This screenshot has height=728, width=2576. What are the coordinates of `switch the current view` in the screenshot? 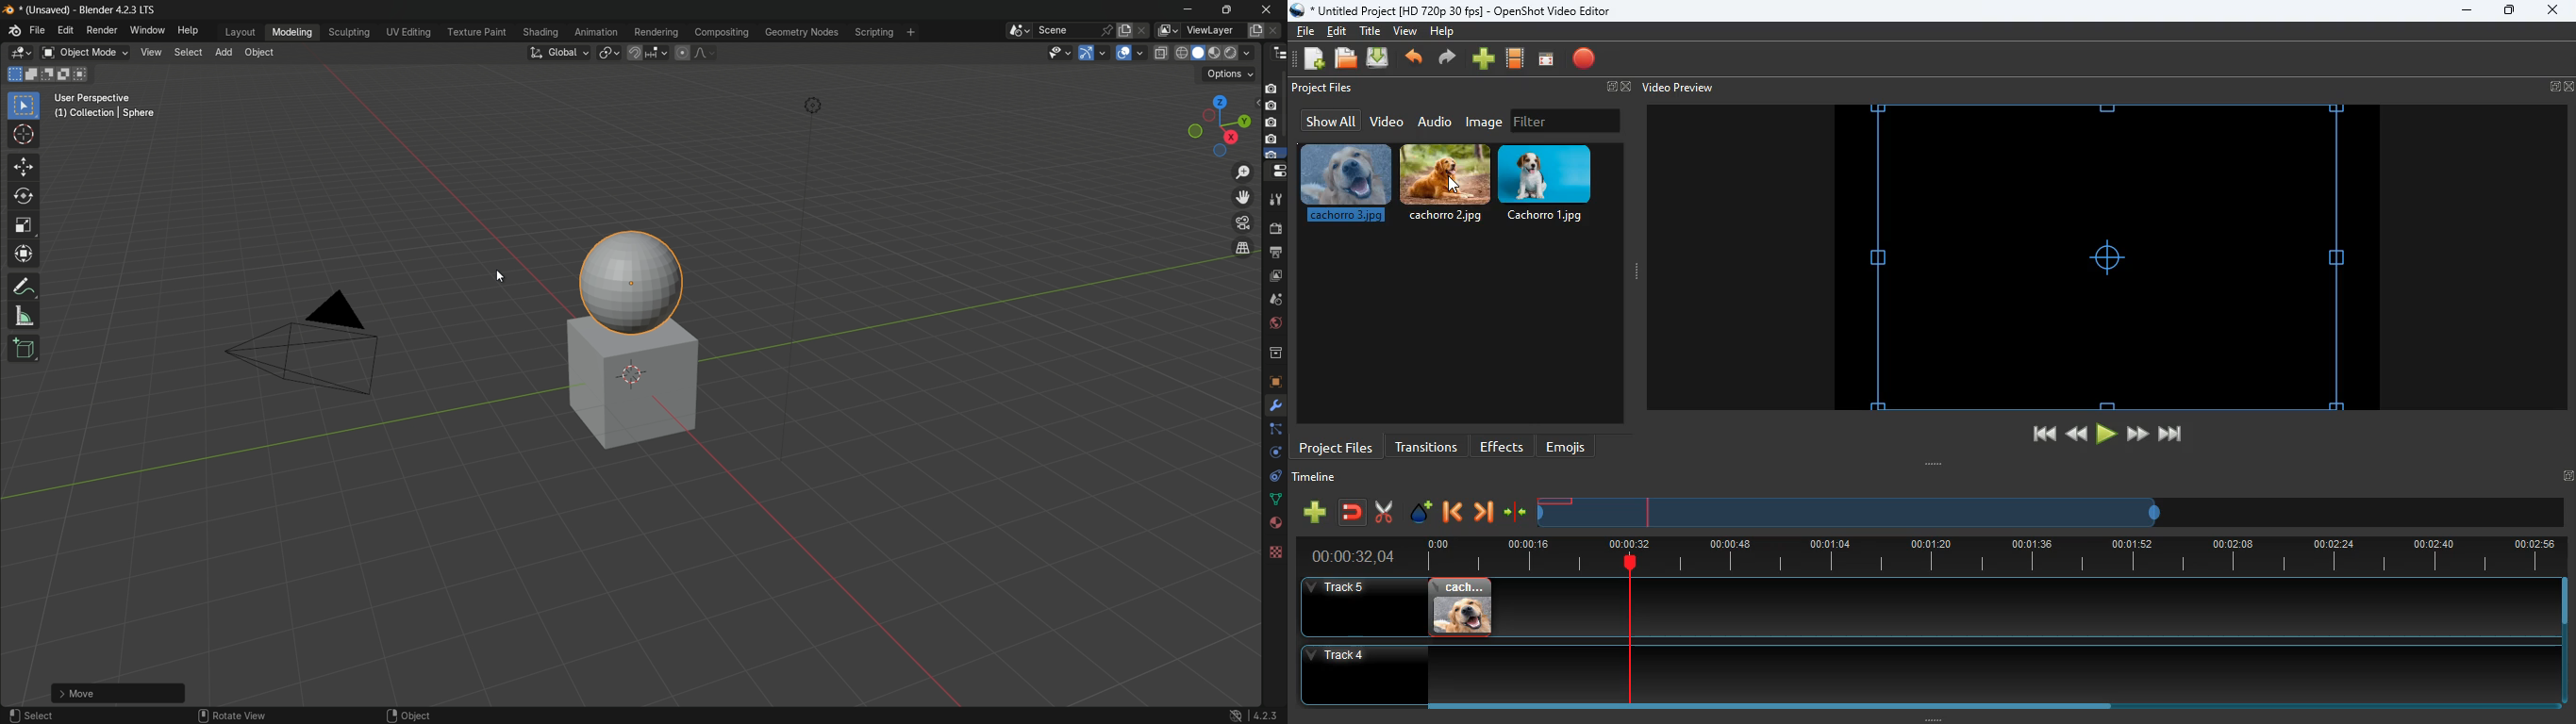 It's located at (1242, 247).